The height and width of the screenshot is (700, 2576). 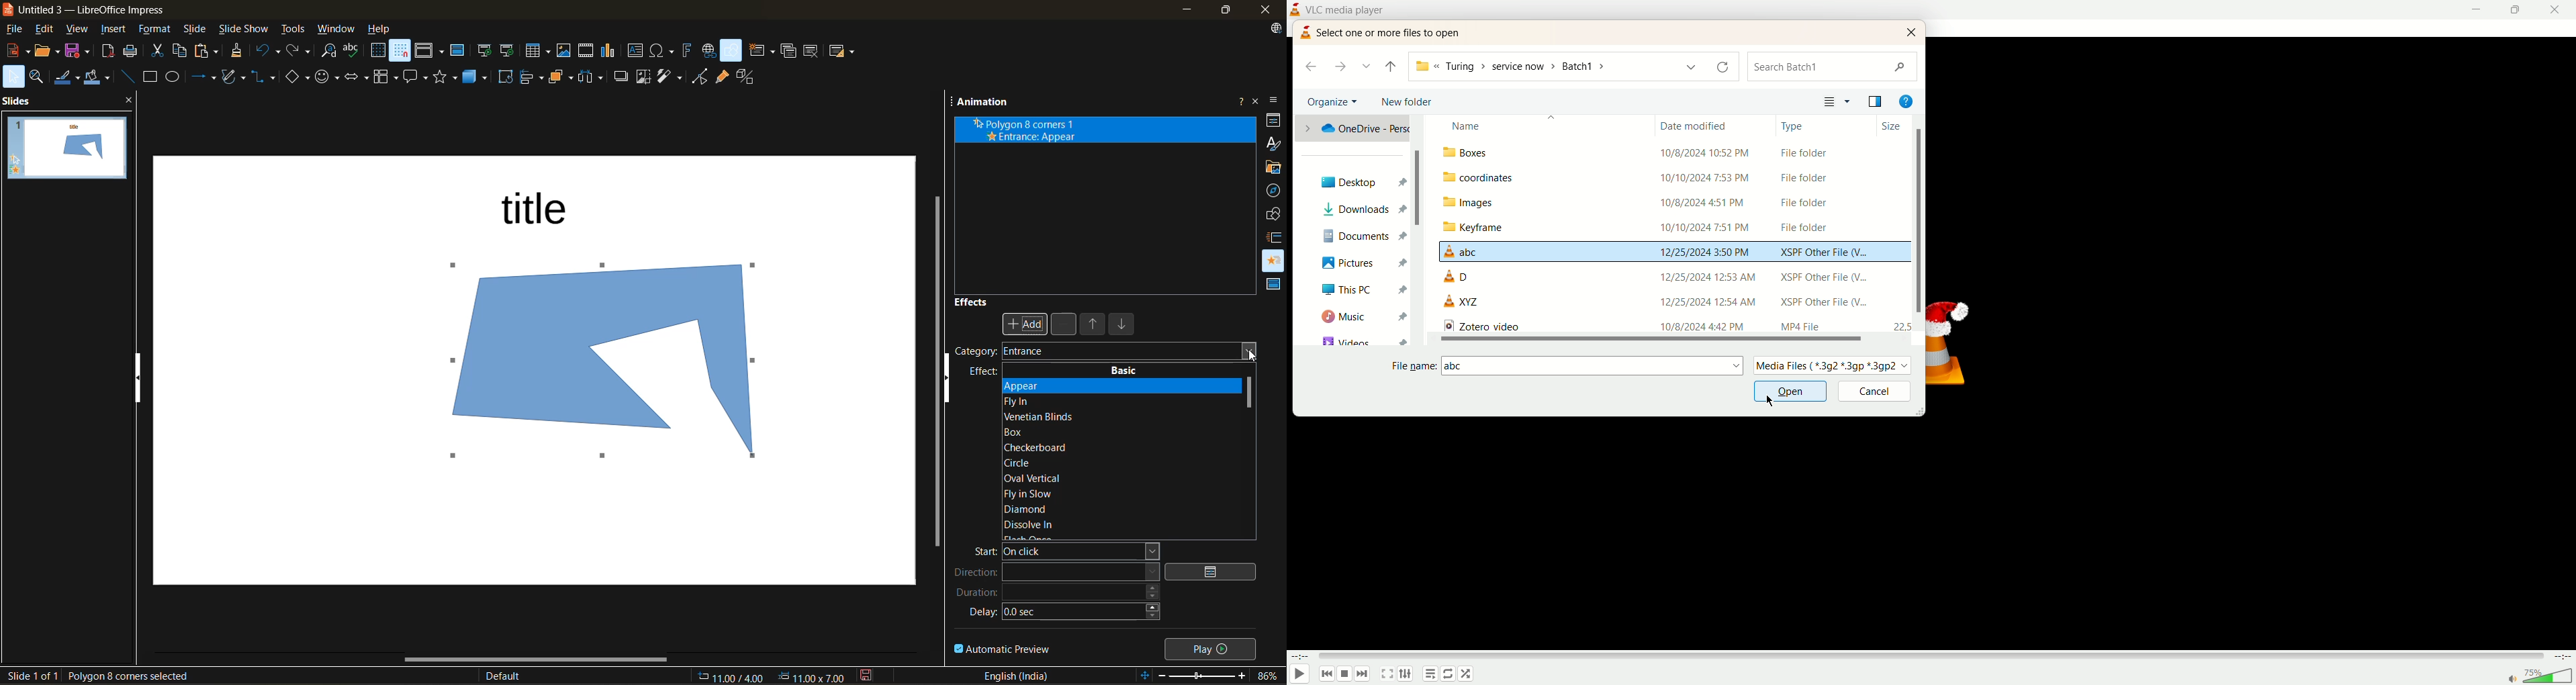 I want to click on direction, so click(x=1057, y=572).